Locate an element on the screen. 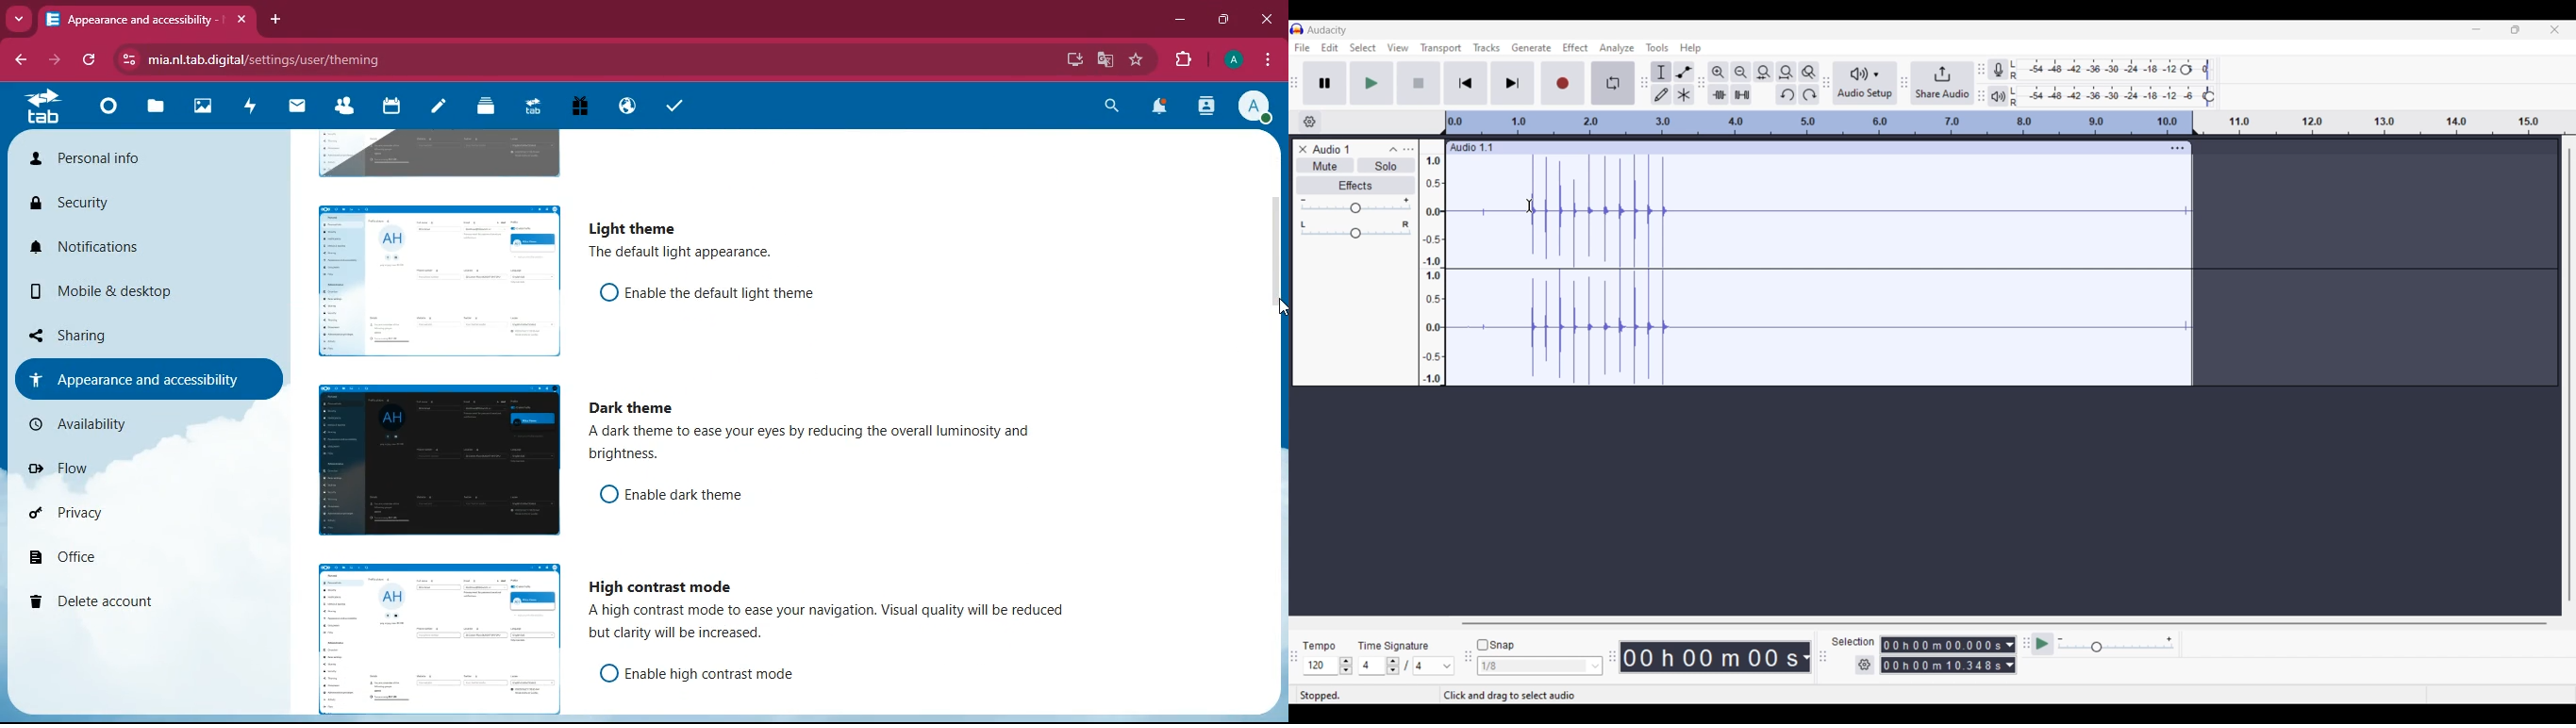  Play/Play once is located at coordinates (1372, 82).